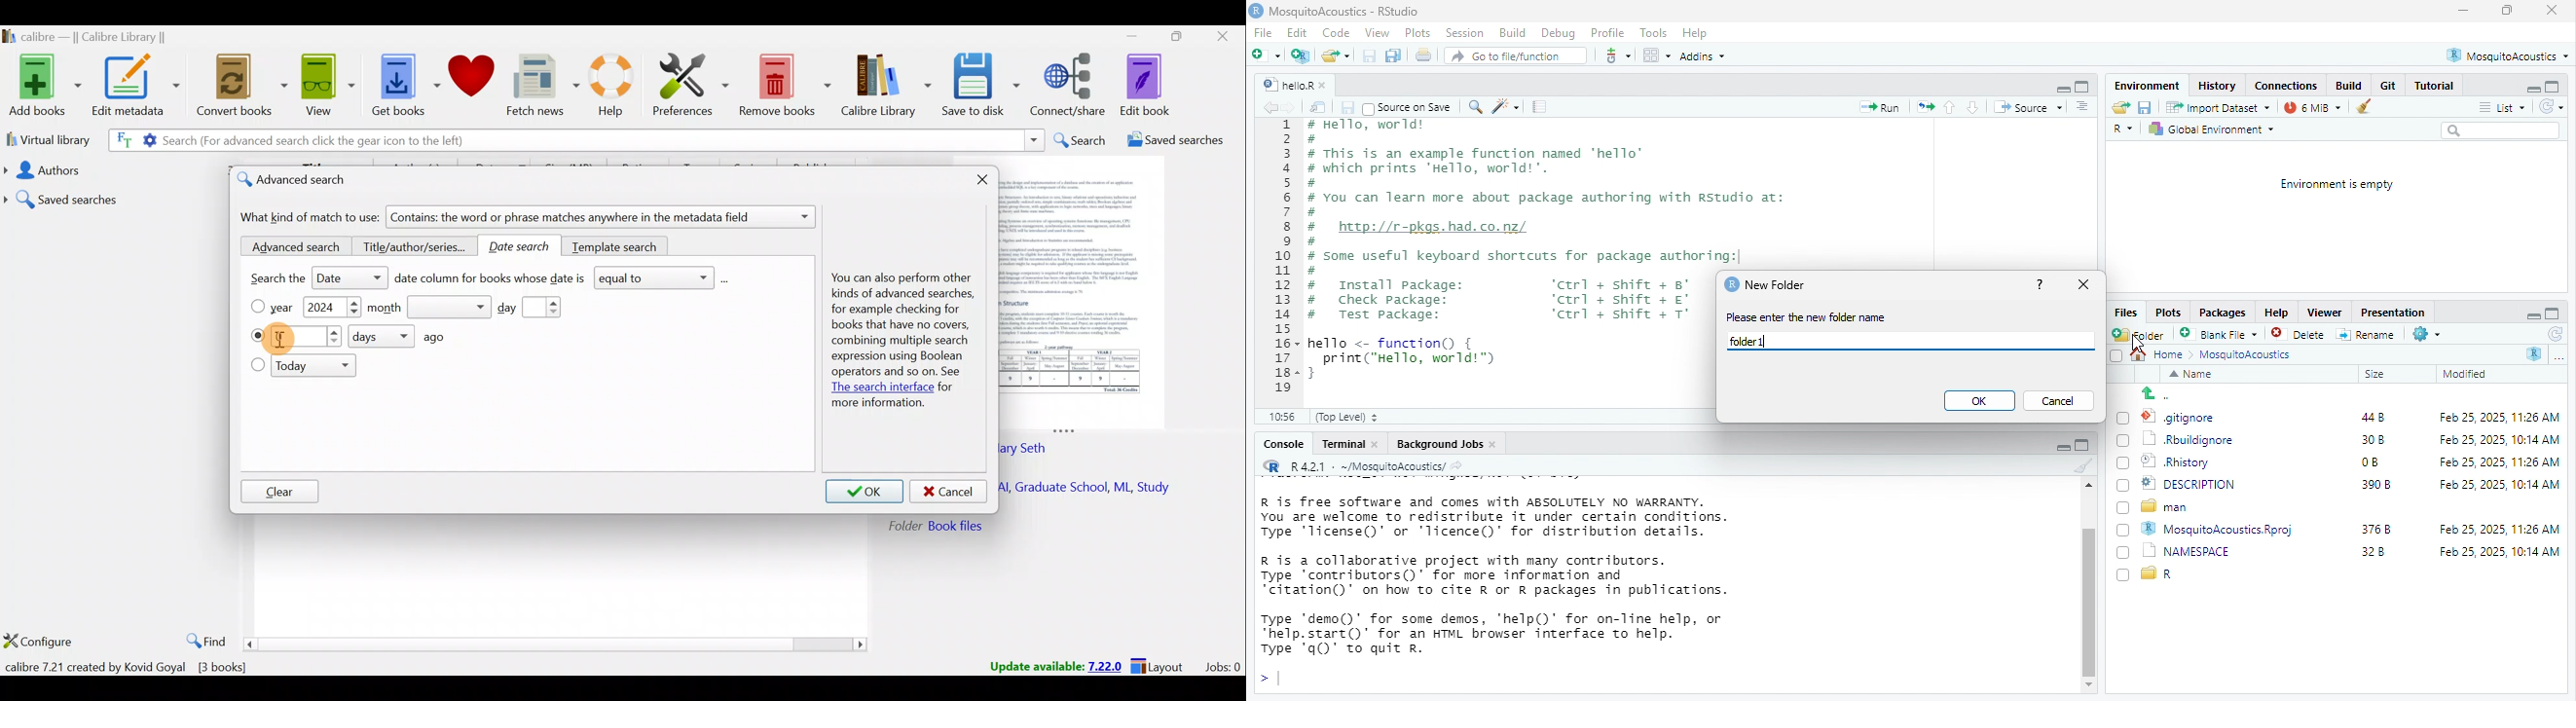 The image size is (2576, 728). What do you see at coordinates (1262, 33) in the screenshot?
I see `file` at bounding box center [1262, 33].